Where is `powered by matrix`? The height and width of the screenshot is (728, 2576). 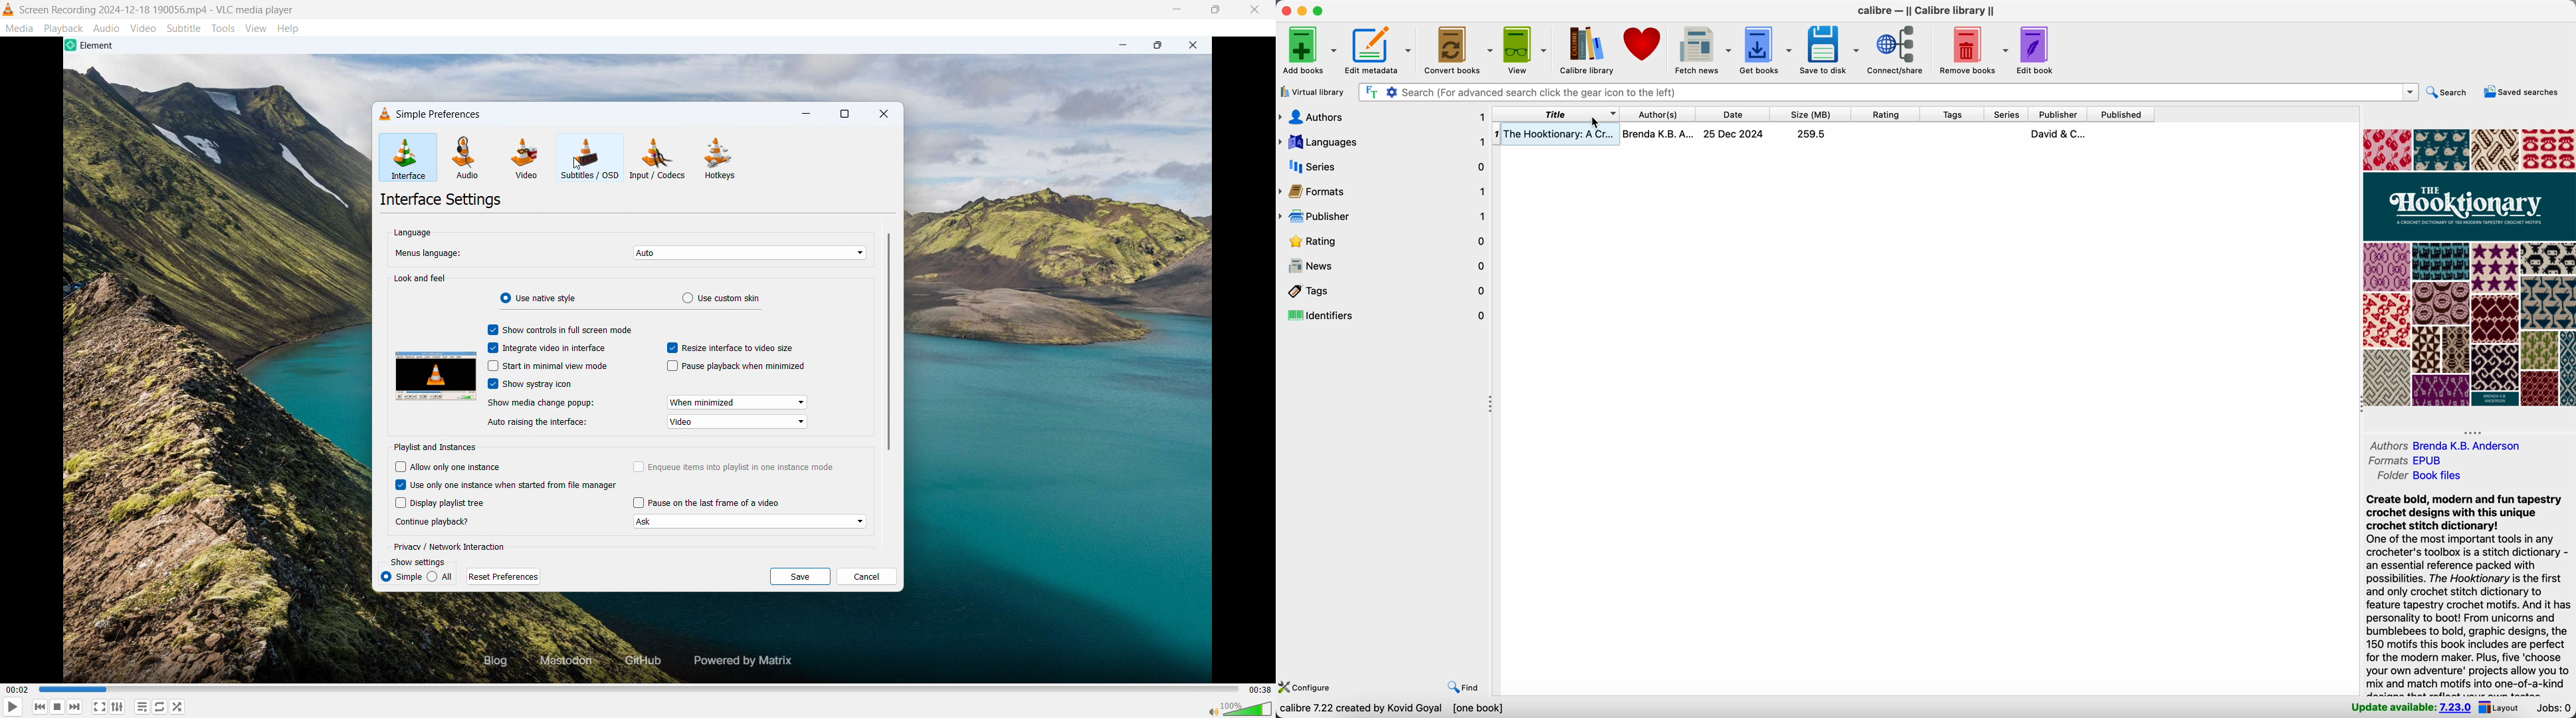 powered by matrix is located at coordinates (760, 661).